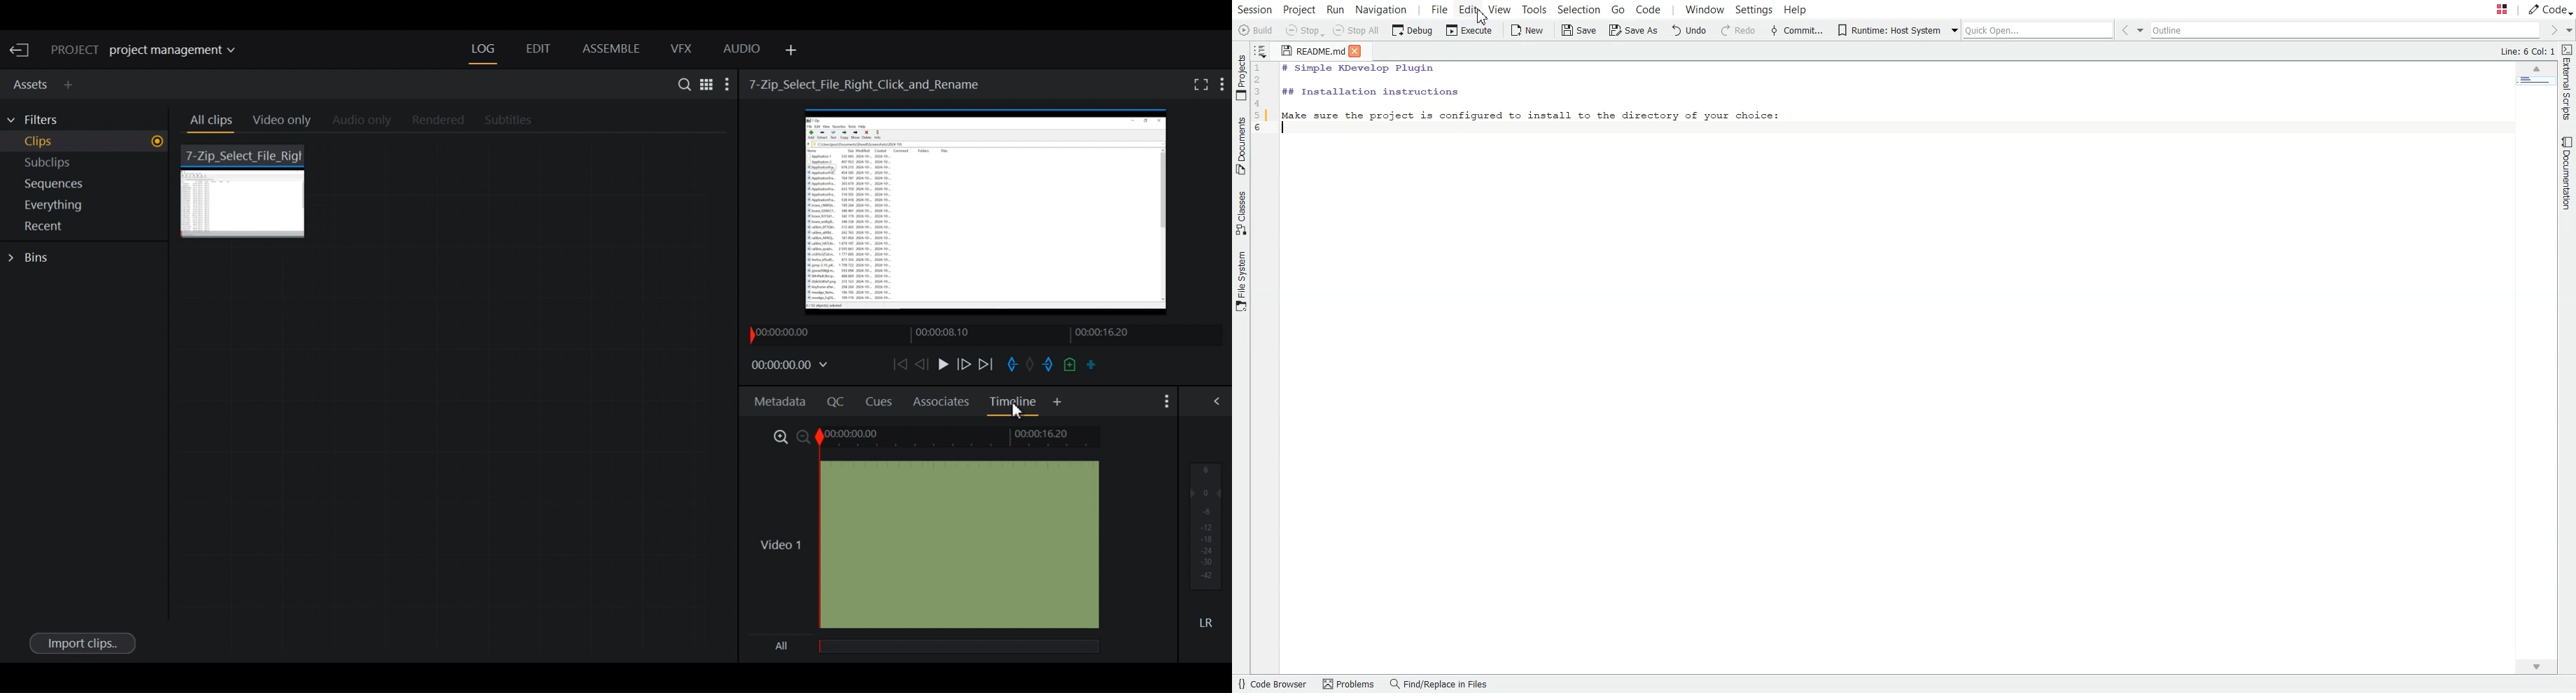 The width and height of the screenshot is (2576, 700). What do you see at coordinates (1091, 364) in the screenshot?
I see `Make a subclip from the marked section` at bounding box center [1091, 364].